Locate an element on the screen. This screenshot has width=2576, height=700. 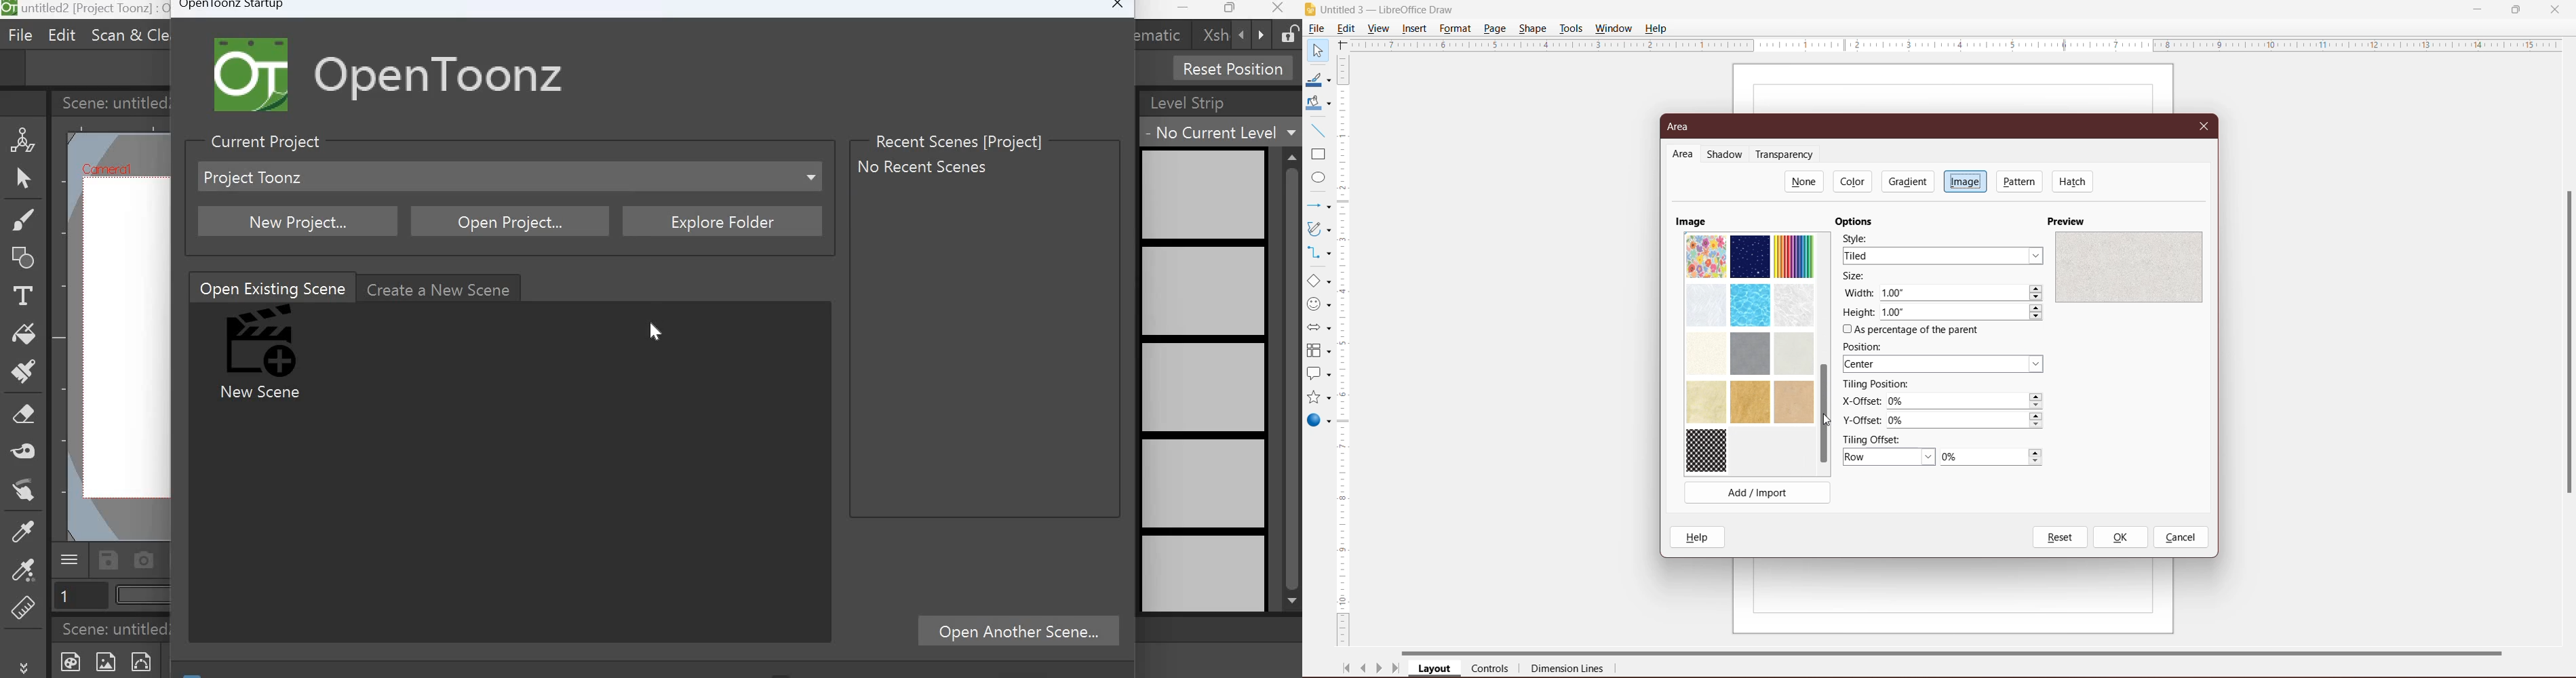
Gradient is located at coordinates (1907, 181).